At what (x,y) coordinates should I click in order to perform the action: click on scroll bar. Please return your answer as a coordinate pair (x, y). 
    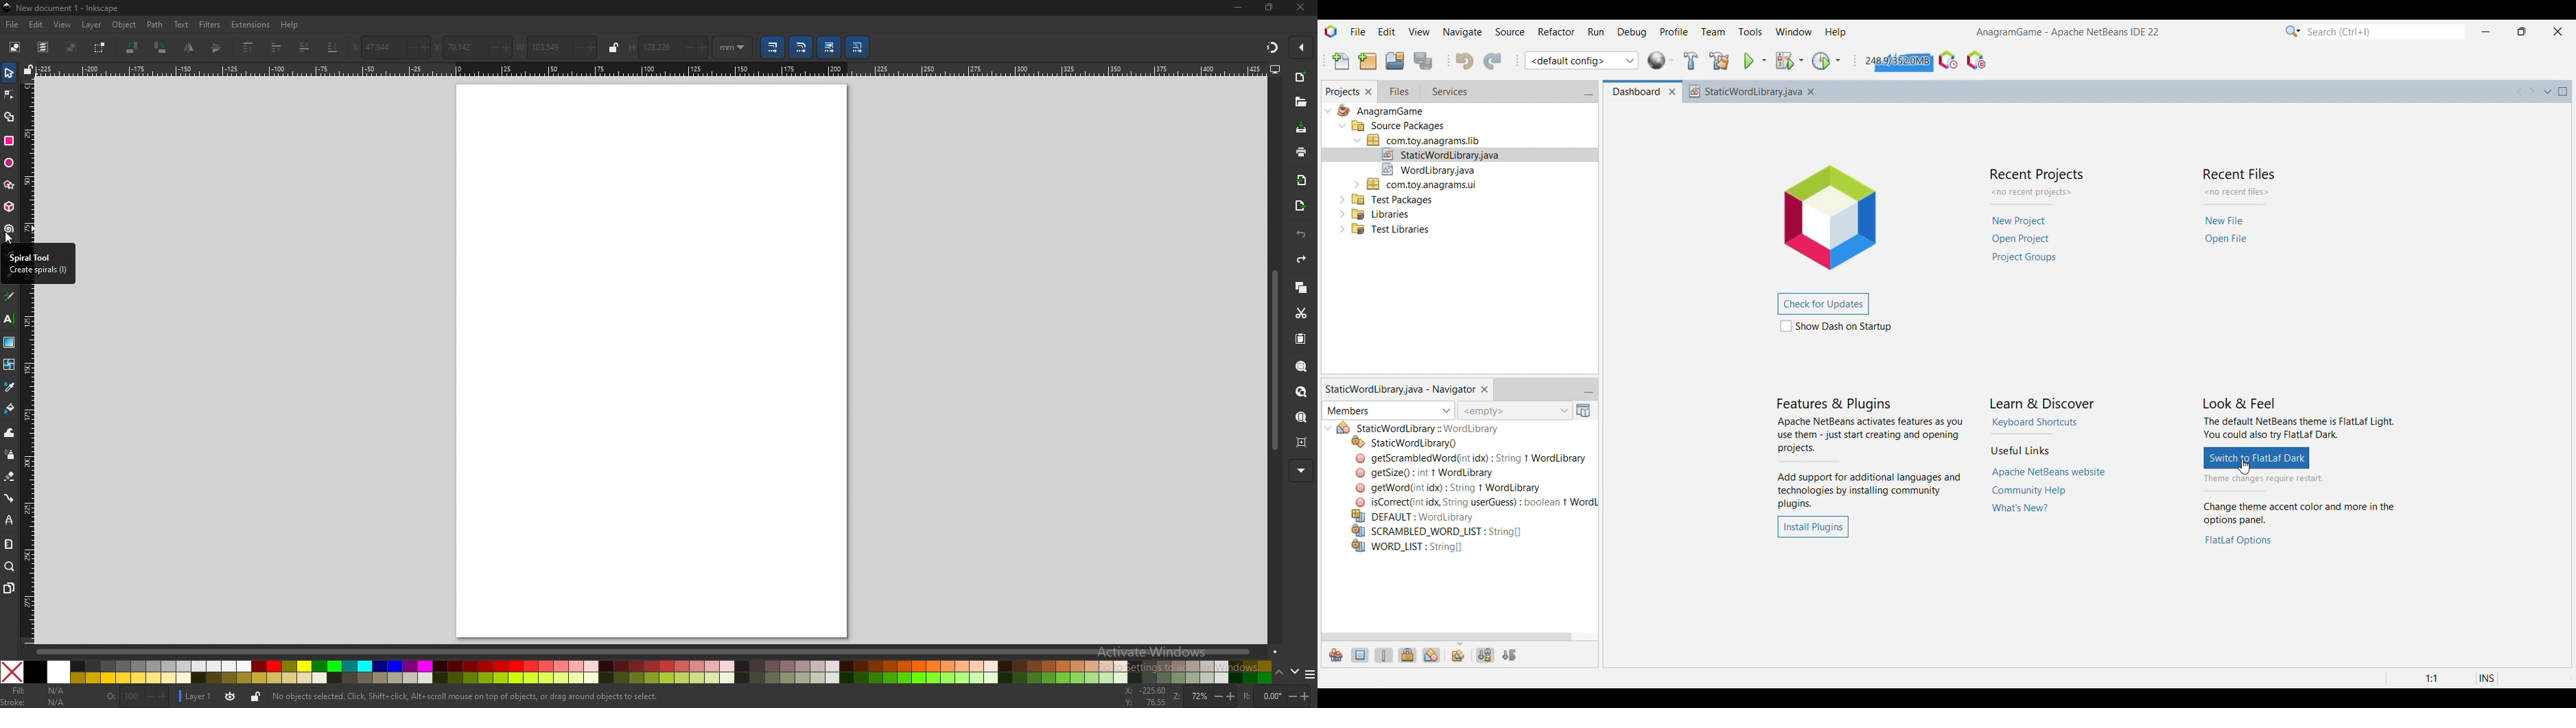
    Looking at the image, I should click on (656, 652).